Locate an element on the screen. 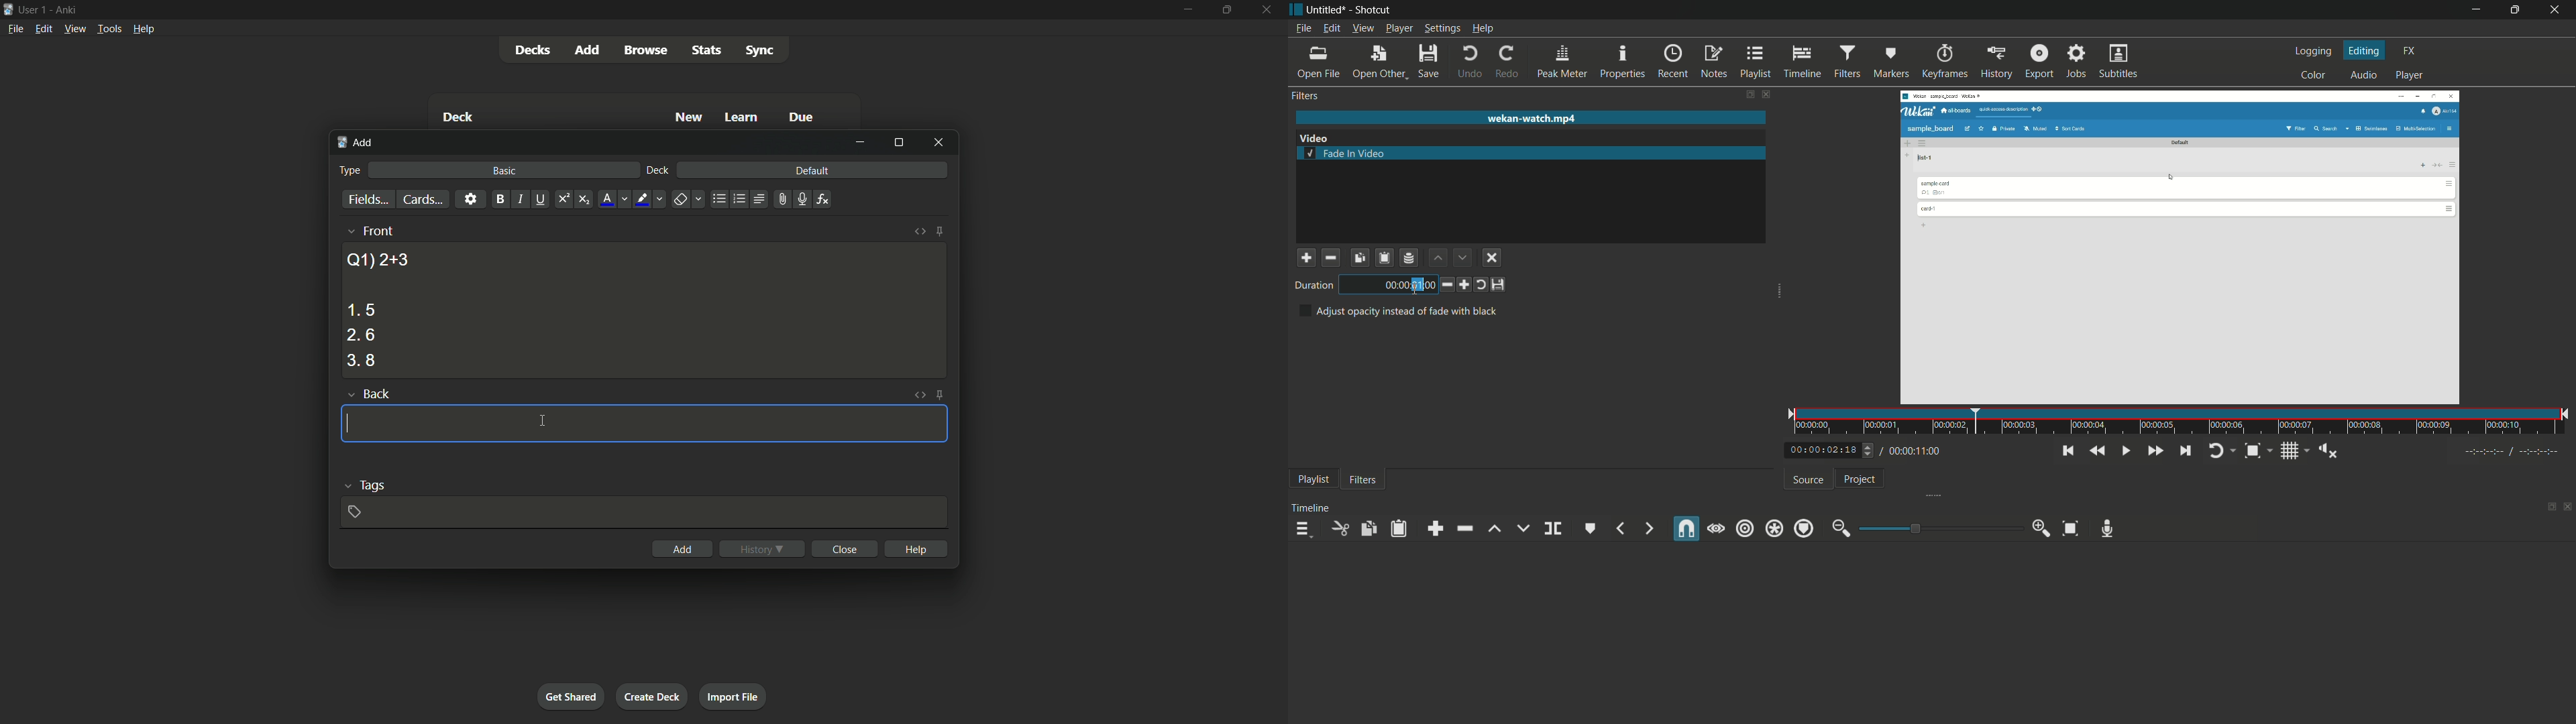 This screenshot has height=728, width=2576. option 3 is located at coordinates (362, 361).